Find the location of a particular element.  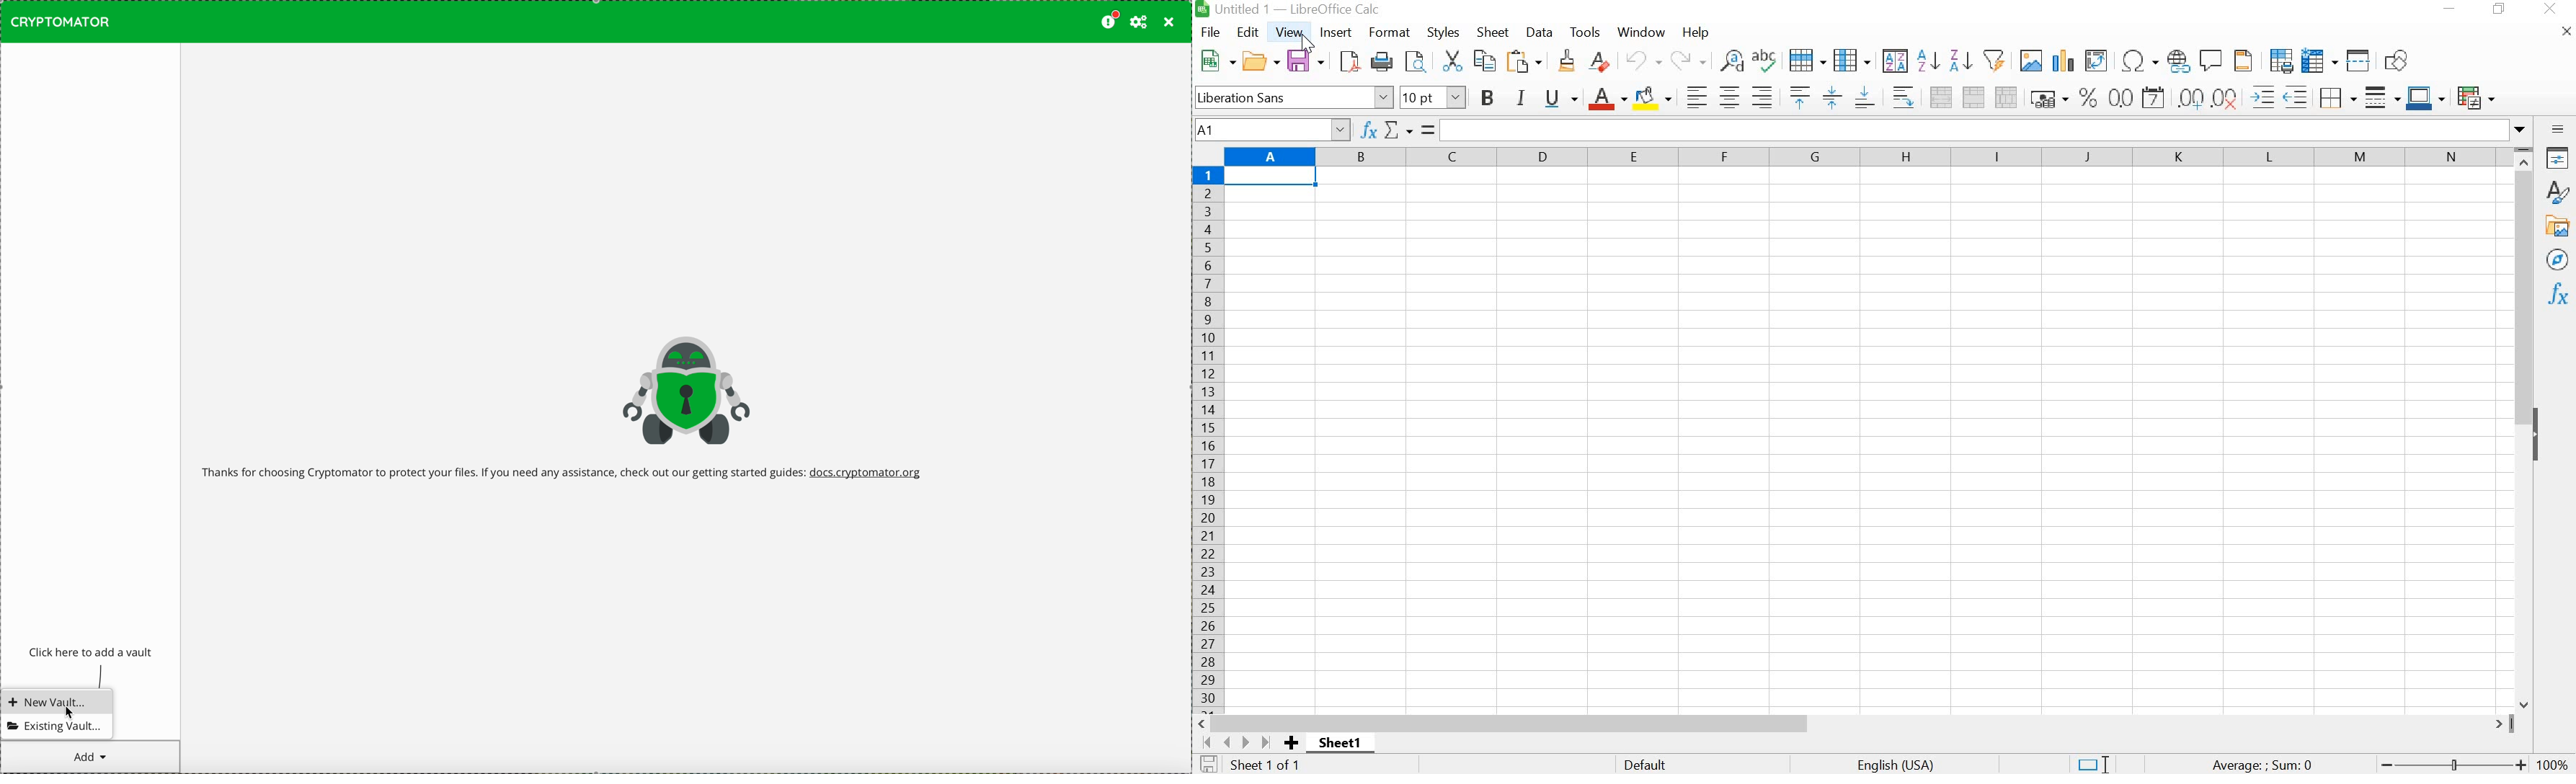

SCROLLBAR is located at coordinates (2527, 427).